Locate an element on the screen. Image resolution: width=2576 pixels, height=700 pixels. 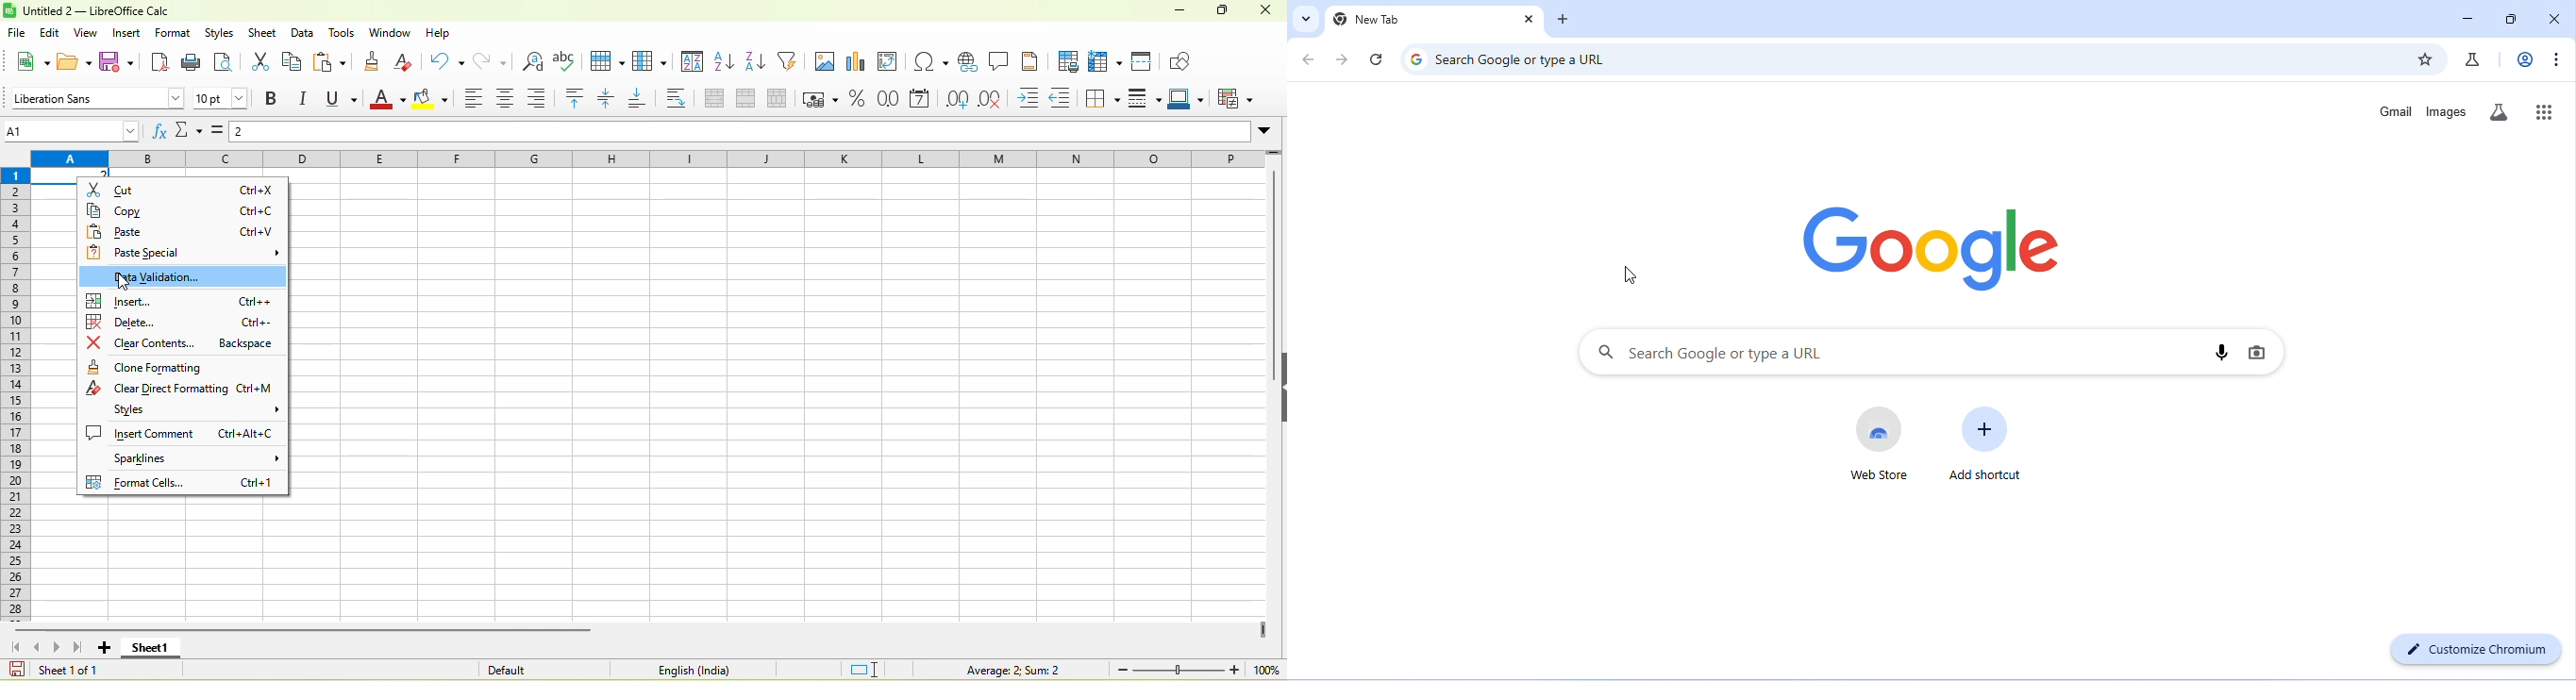
scroll to previous sheet is located at coordinates (41, 647).